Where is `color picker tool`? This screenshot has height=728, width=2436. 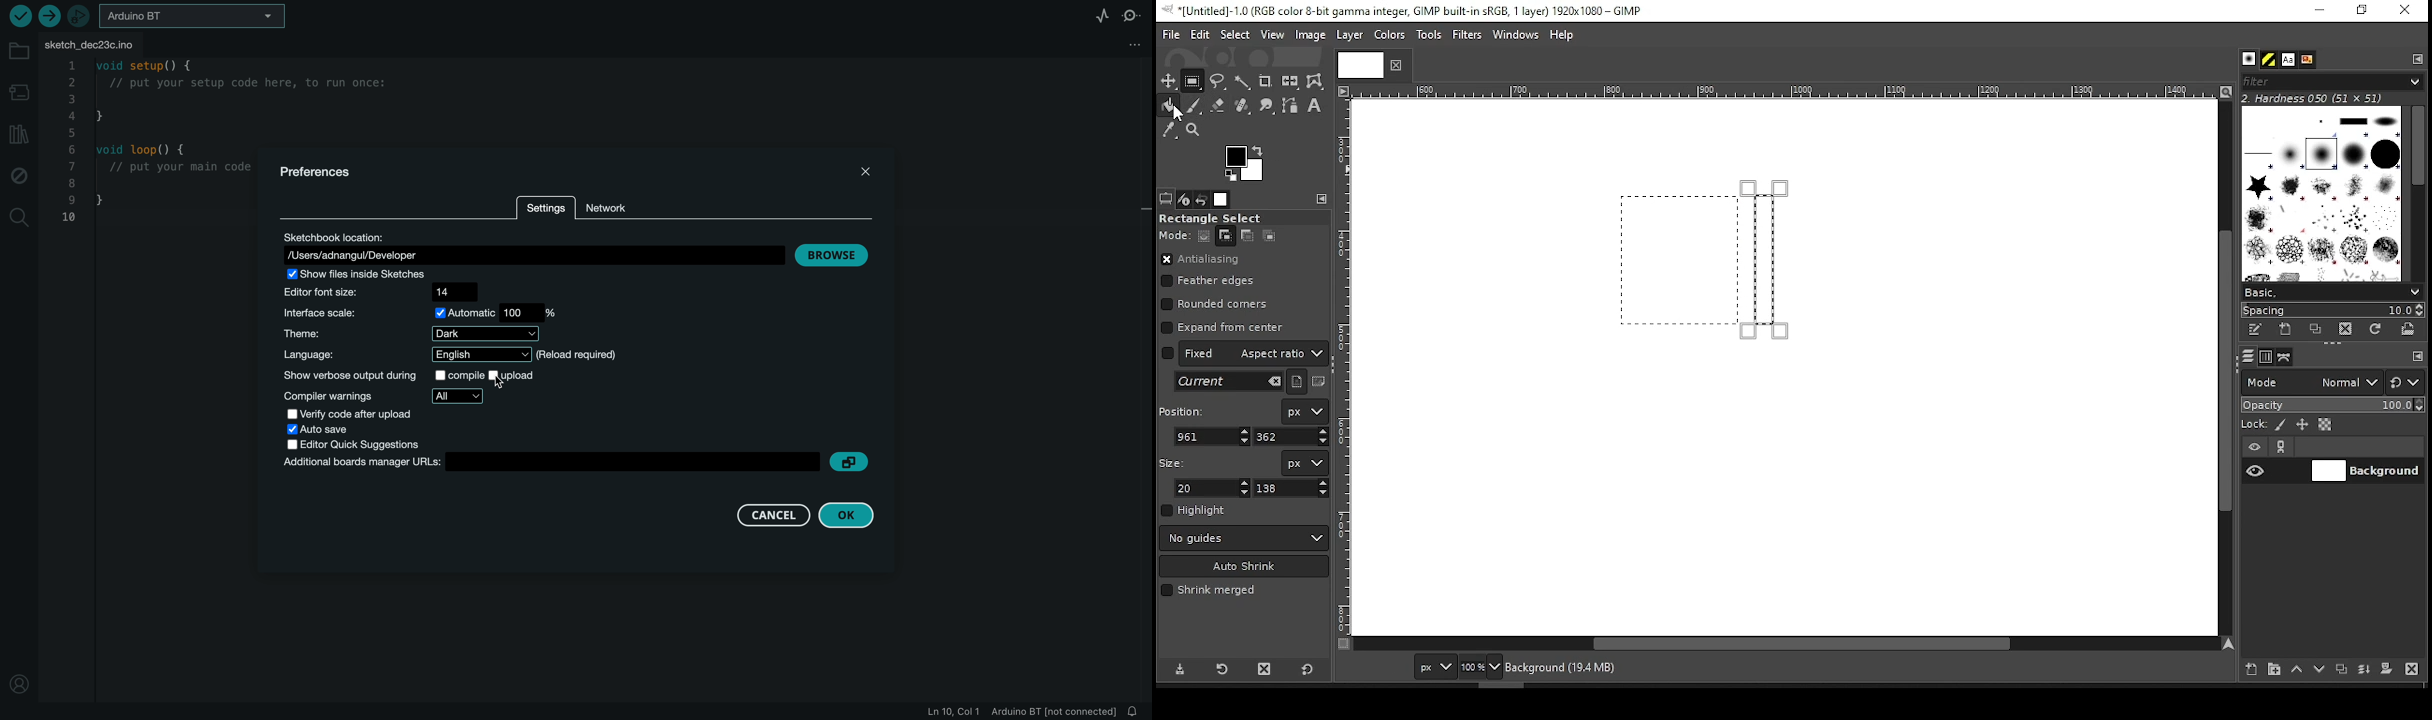 color picker tool is located at coordinates (1168, 132).